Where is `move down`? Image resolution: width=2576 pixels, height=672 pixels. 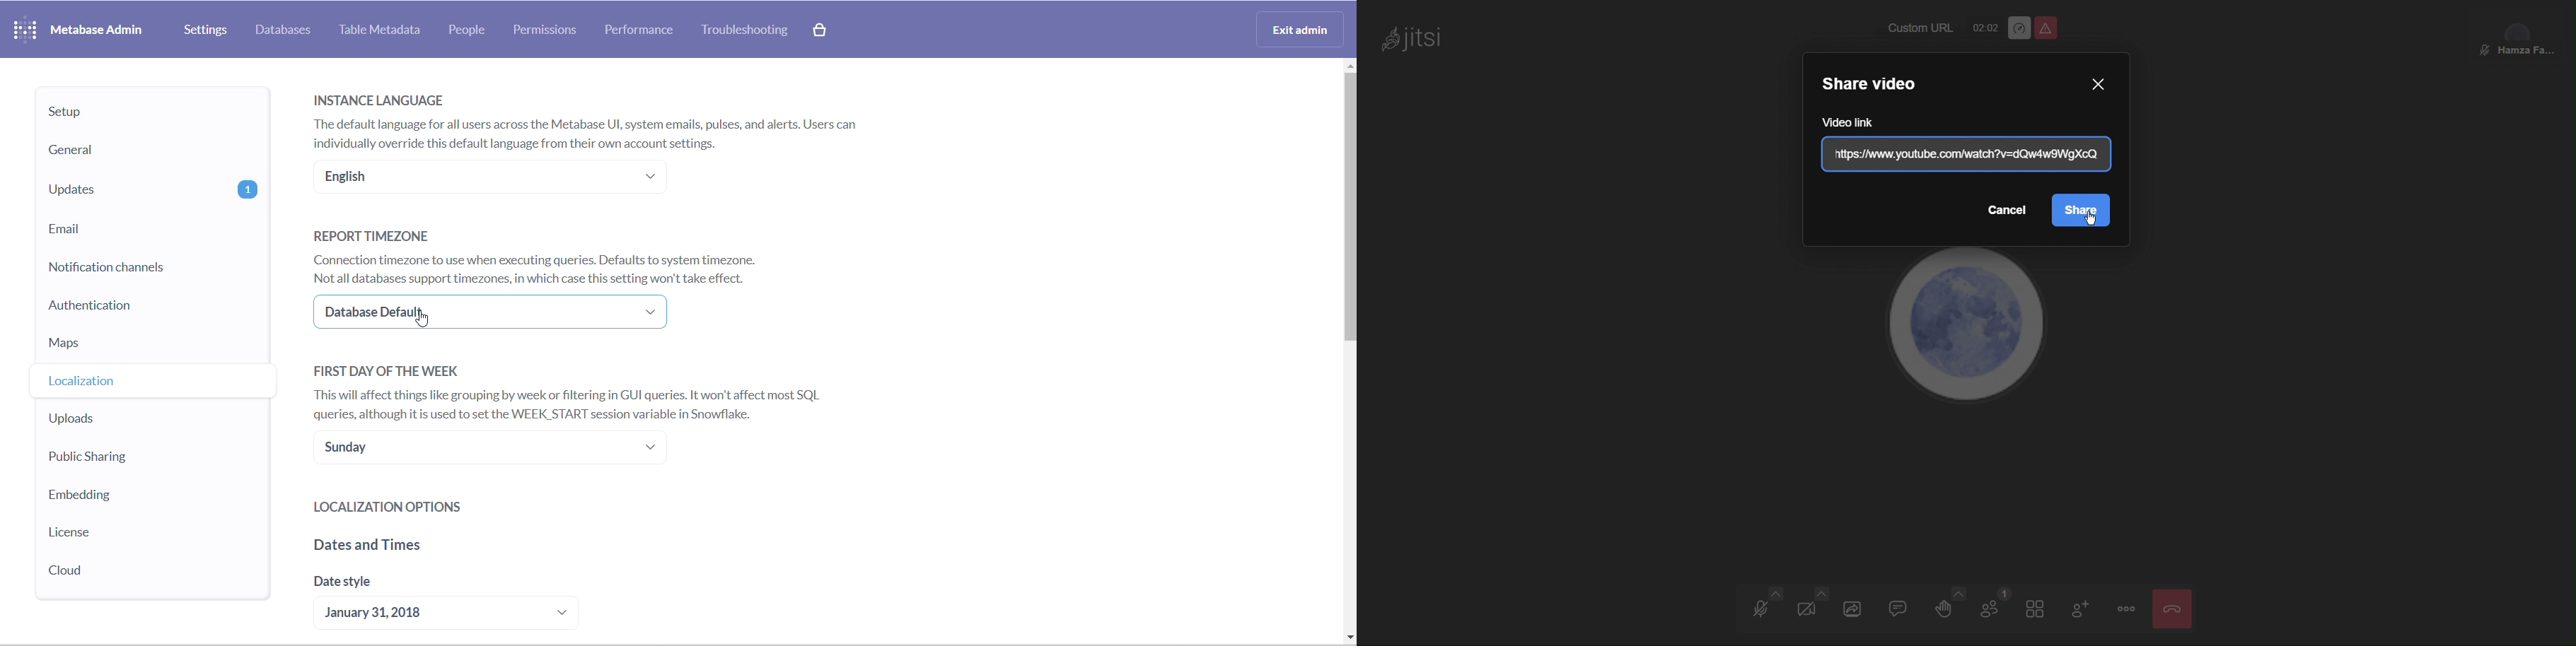
move down is located at coordinates (1348, 638).